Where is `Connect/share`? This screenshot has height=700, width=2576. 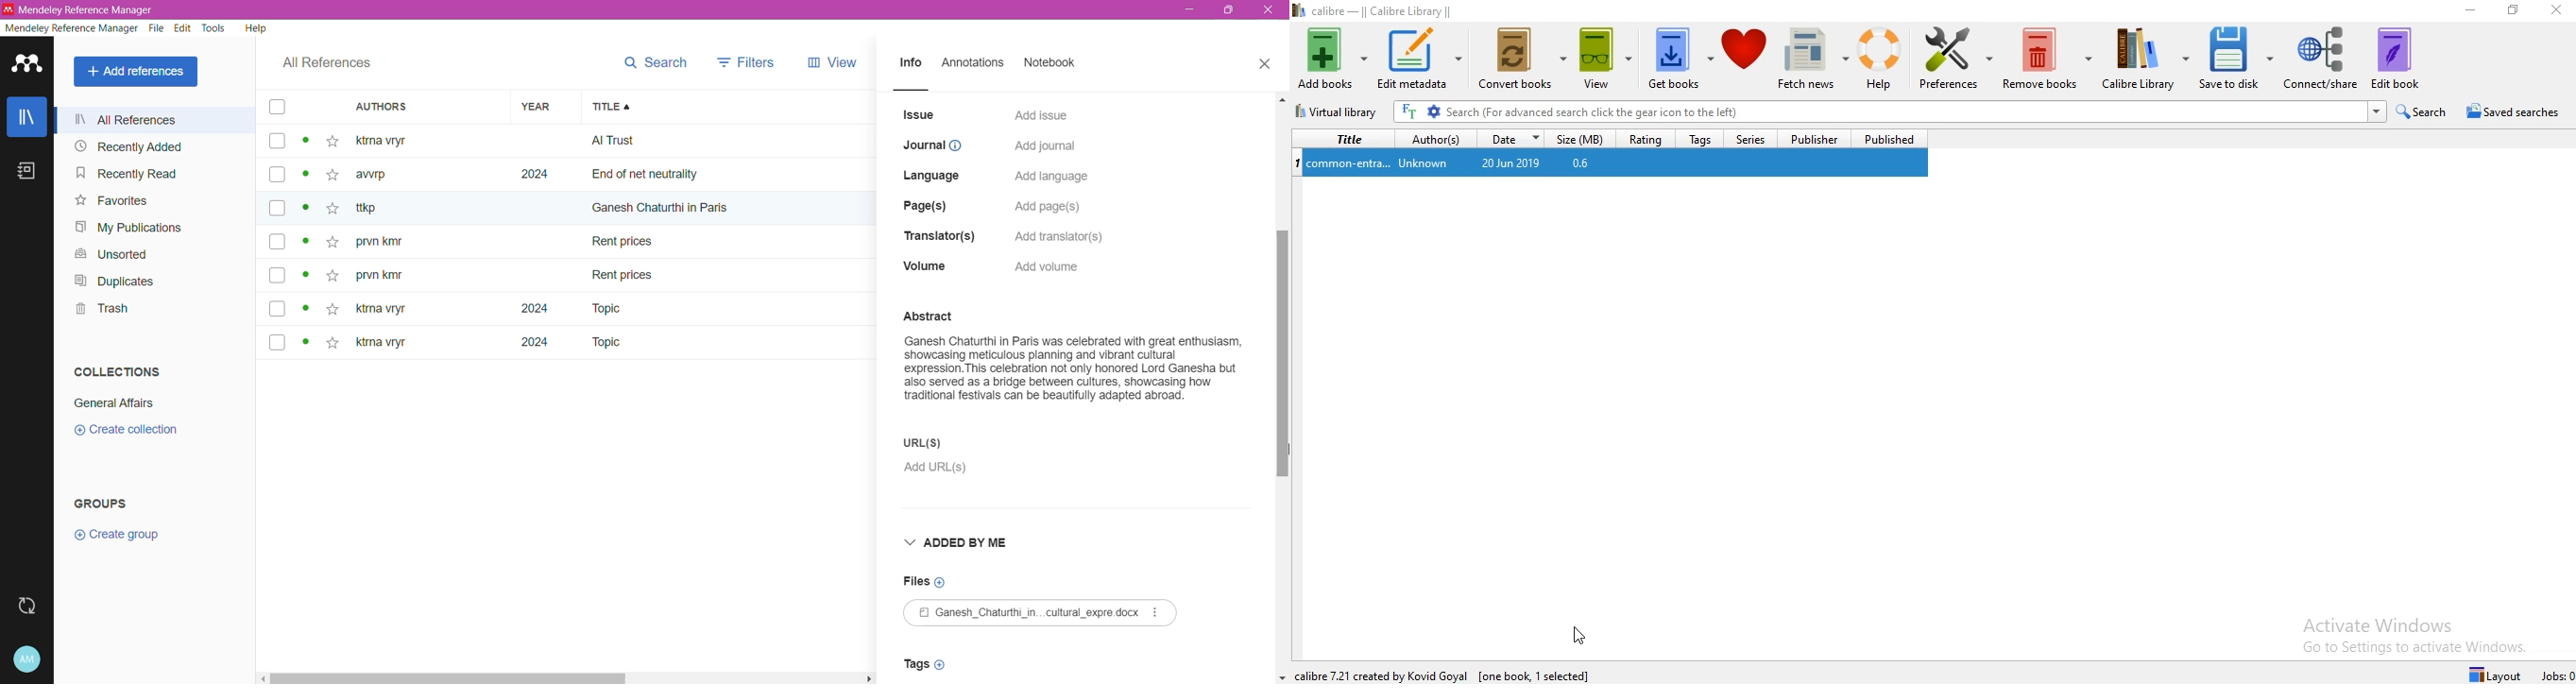 Connect/share is located at coordinates (2322, 57).